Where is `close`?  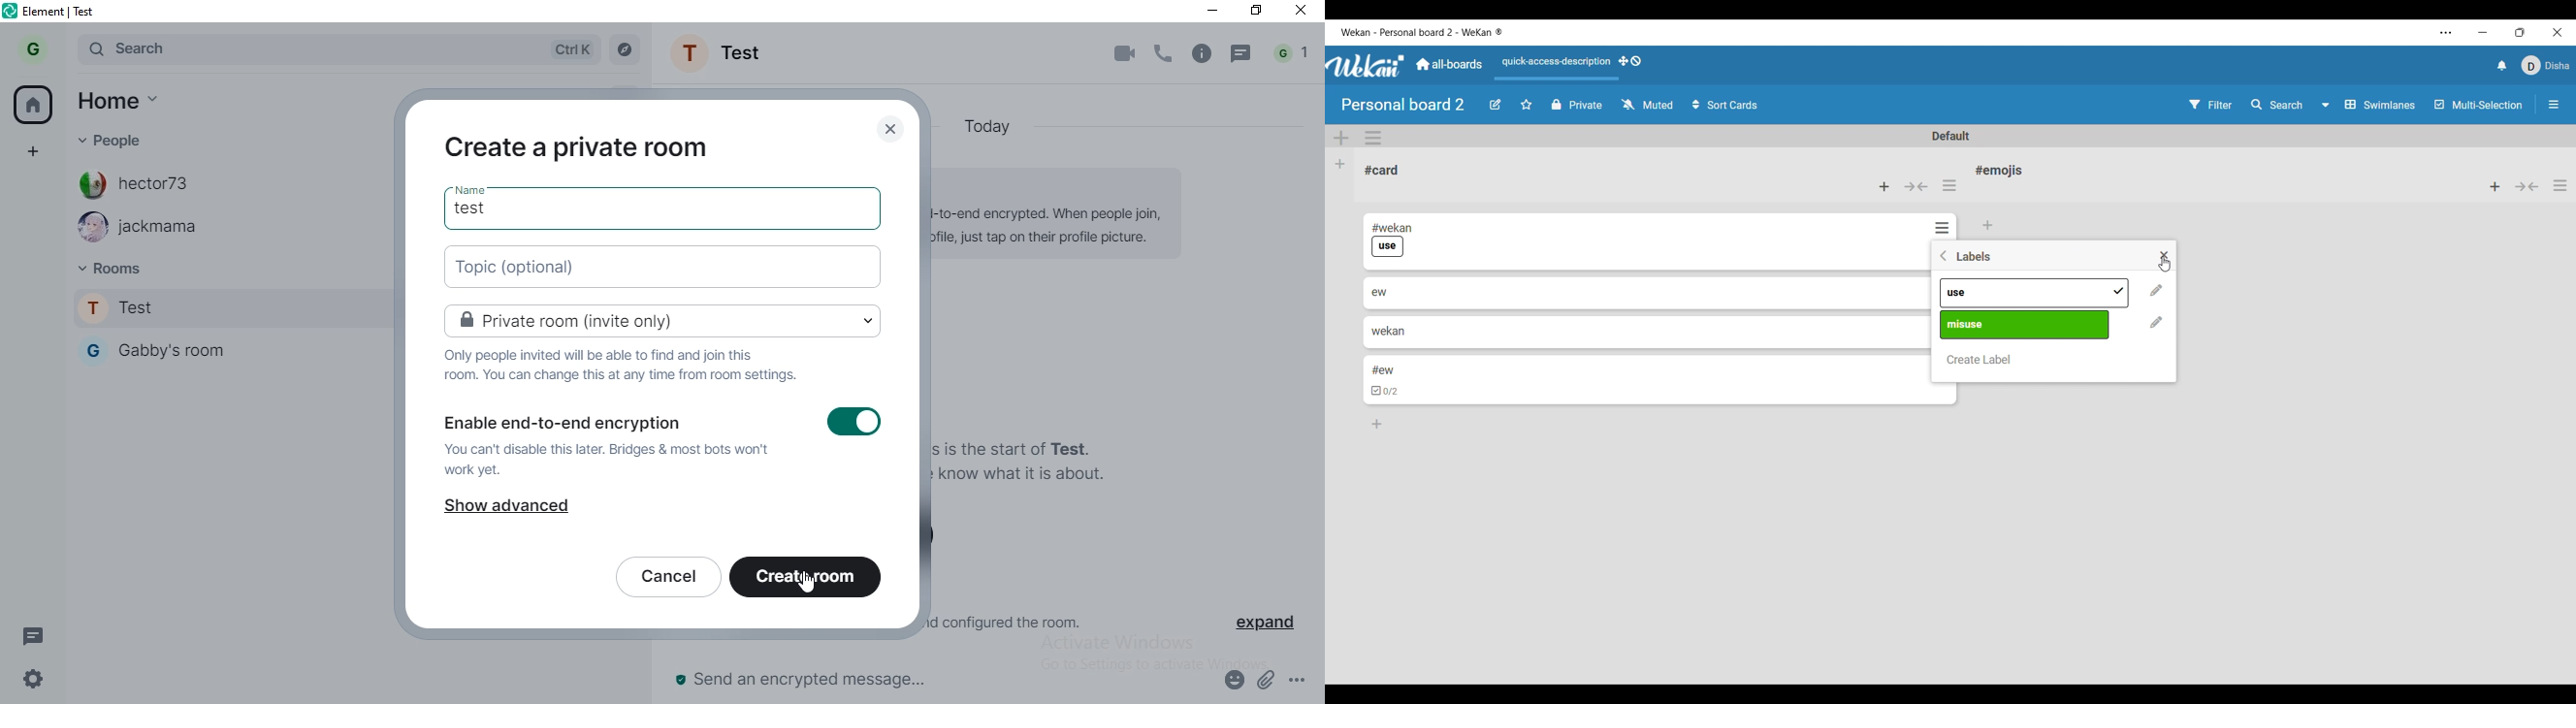
close is located at coordinates (1304, 14).